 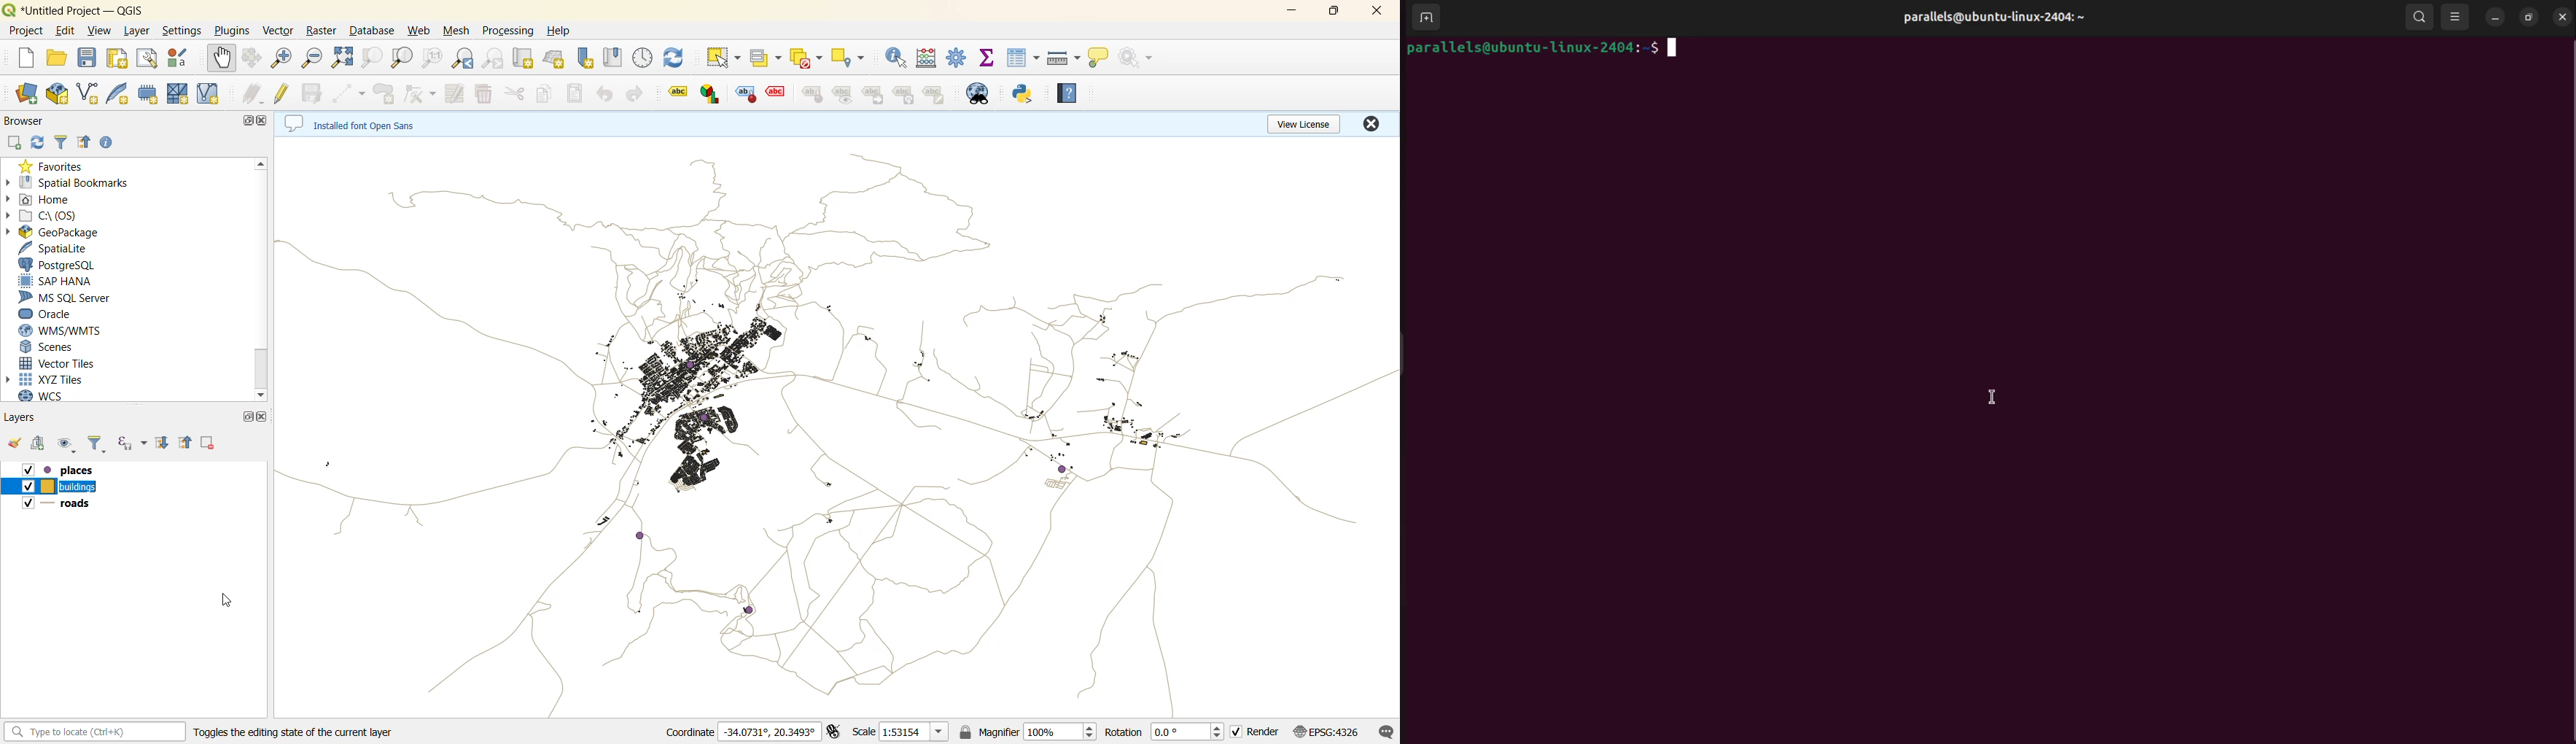 What do you see at coordinates (1023, 94) in the screenshot?
I see `python` at bounding box center [1023, 94].